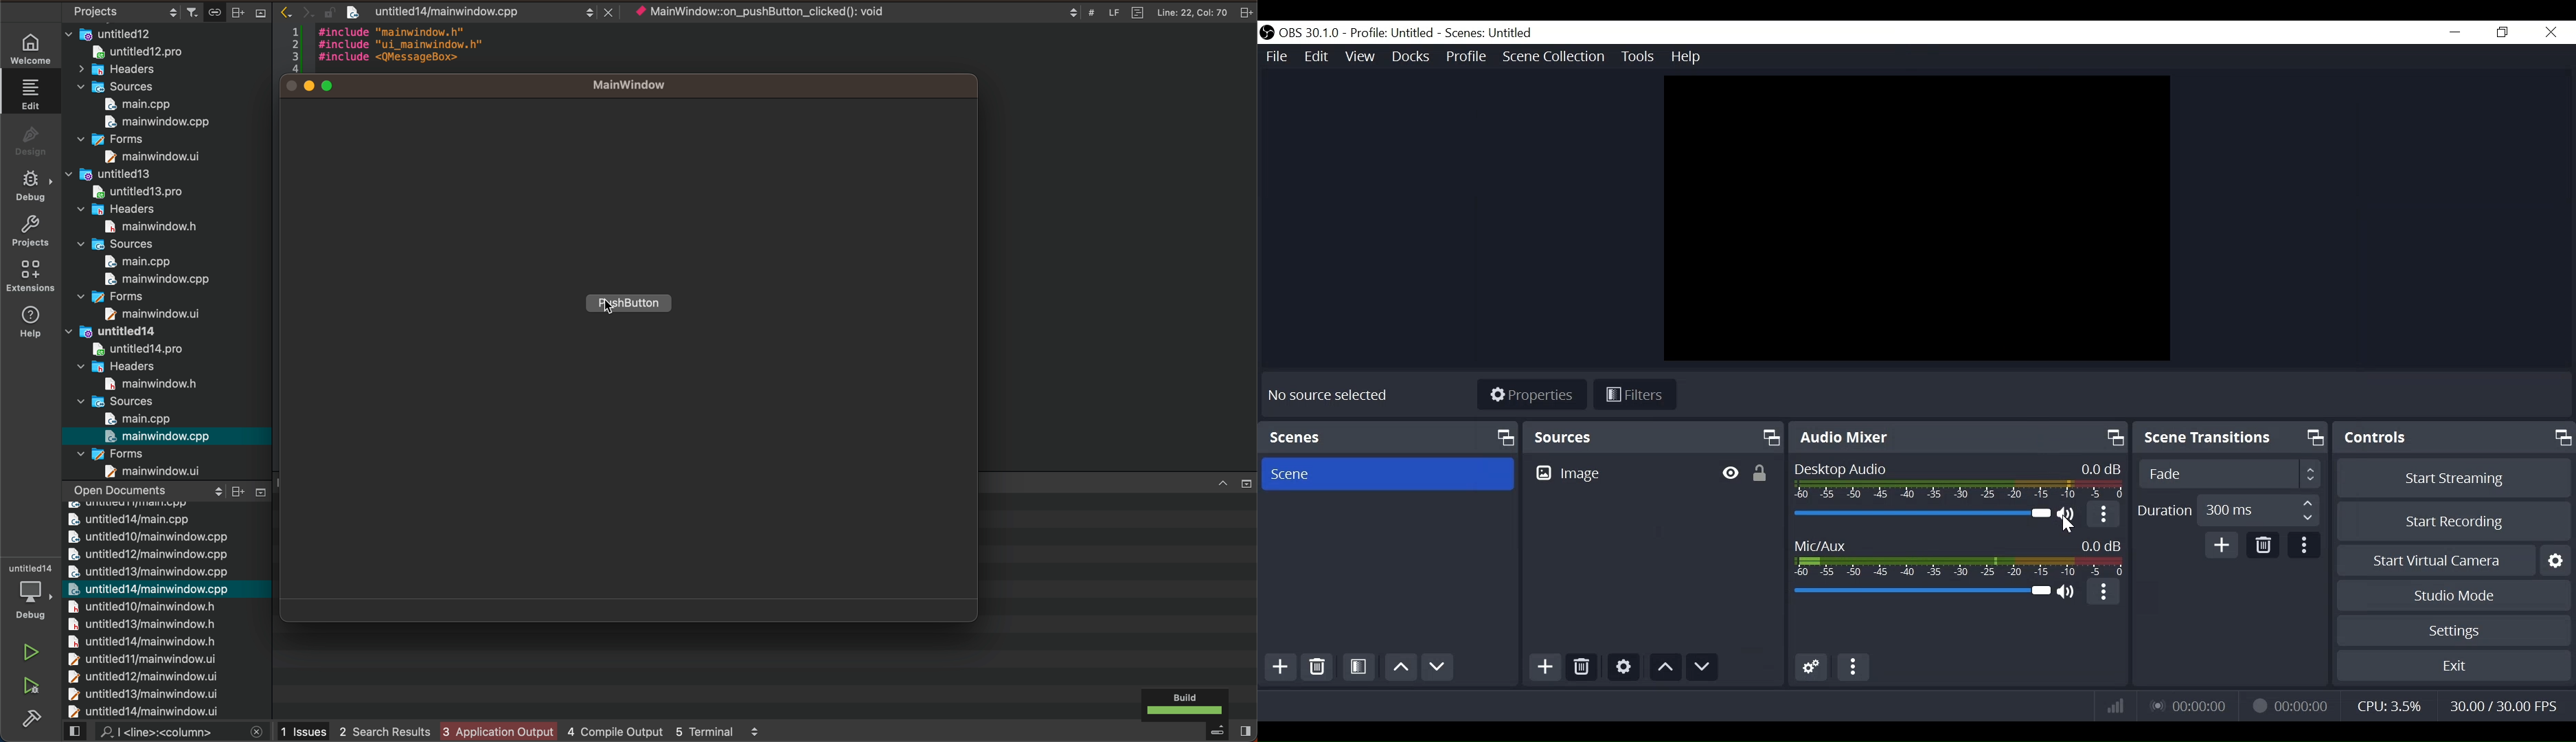 Image resolution: width=2576 pixels, height=756 pixels. I want to click on Close, so click(2549, 33).